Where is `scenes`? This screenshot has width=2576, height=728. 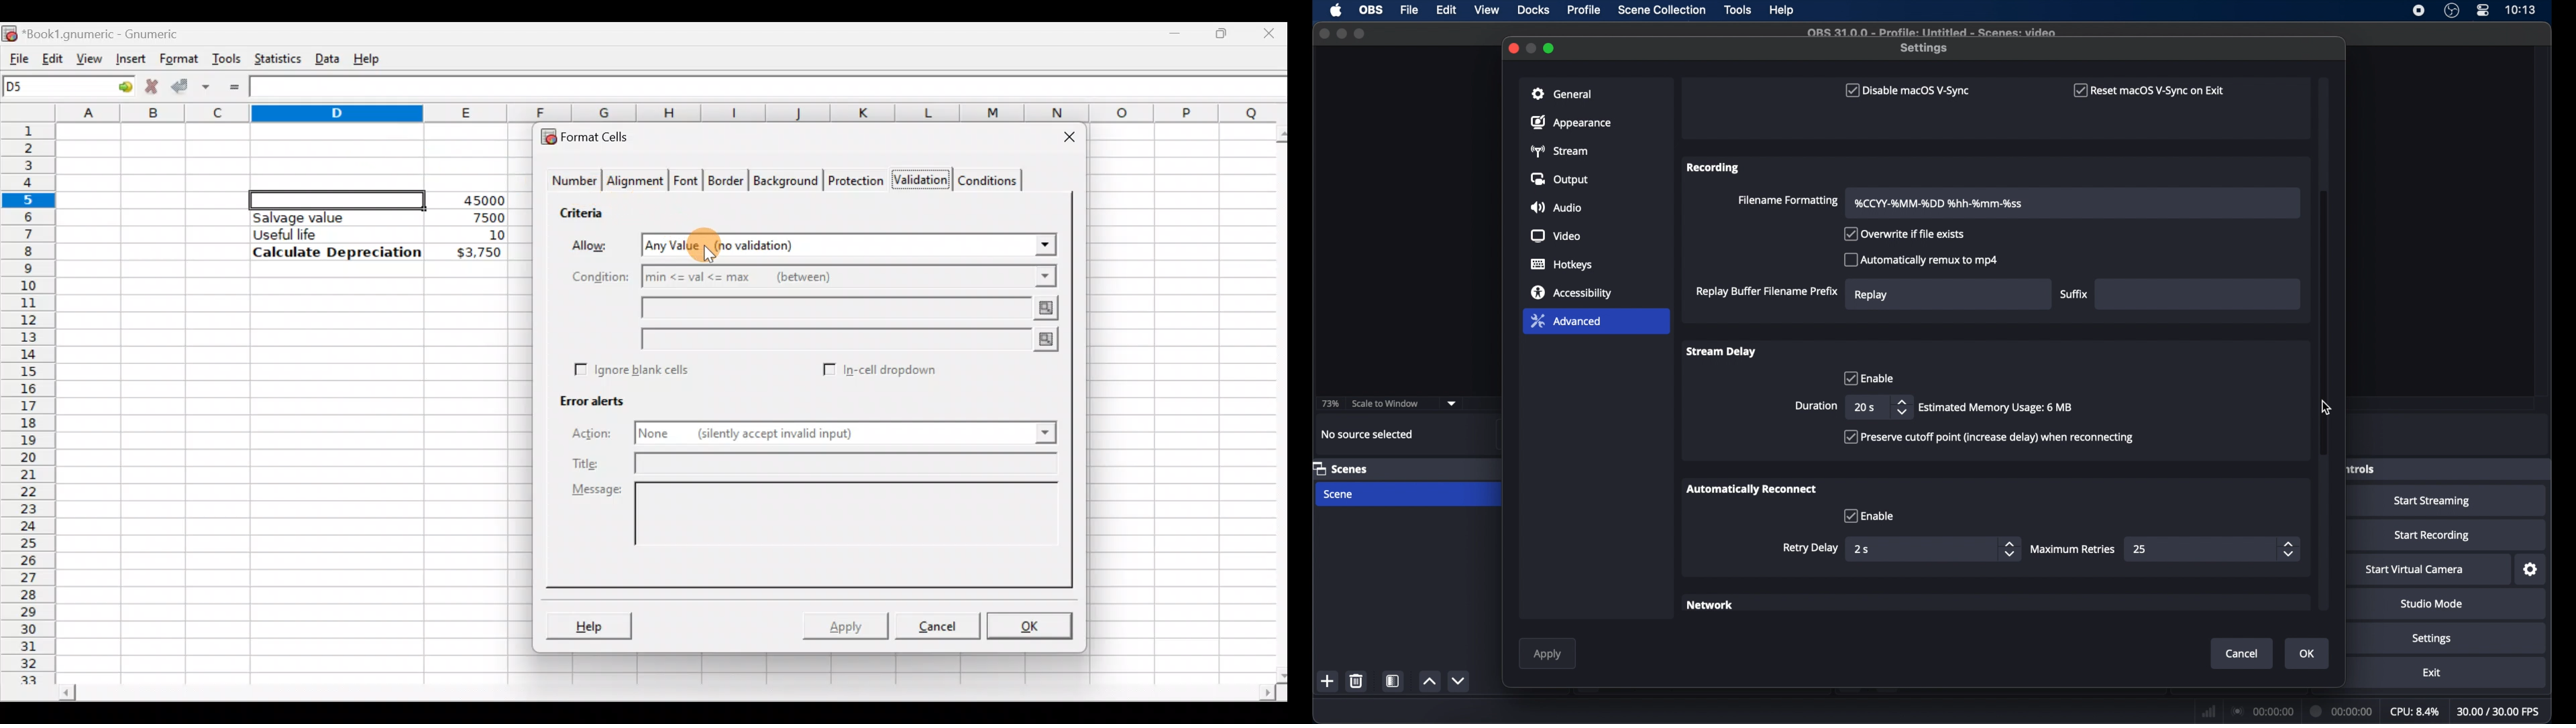 scenes is located at coordinates (1340, 468).